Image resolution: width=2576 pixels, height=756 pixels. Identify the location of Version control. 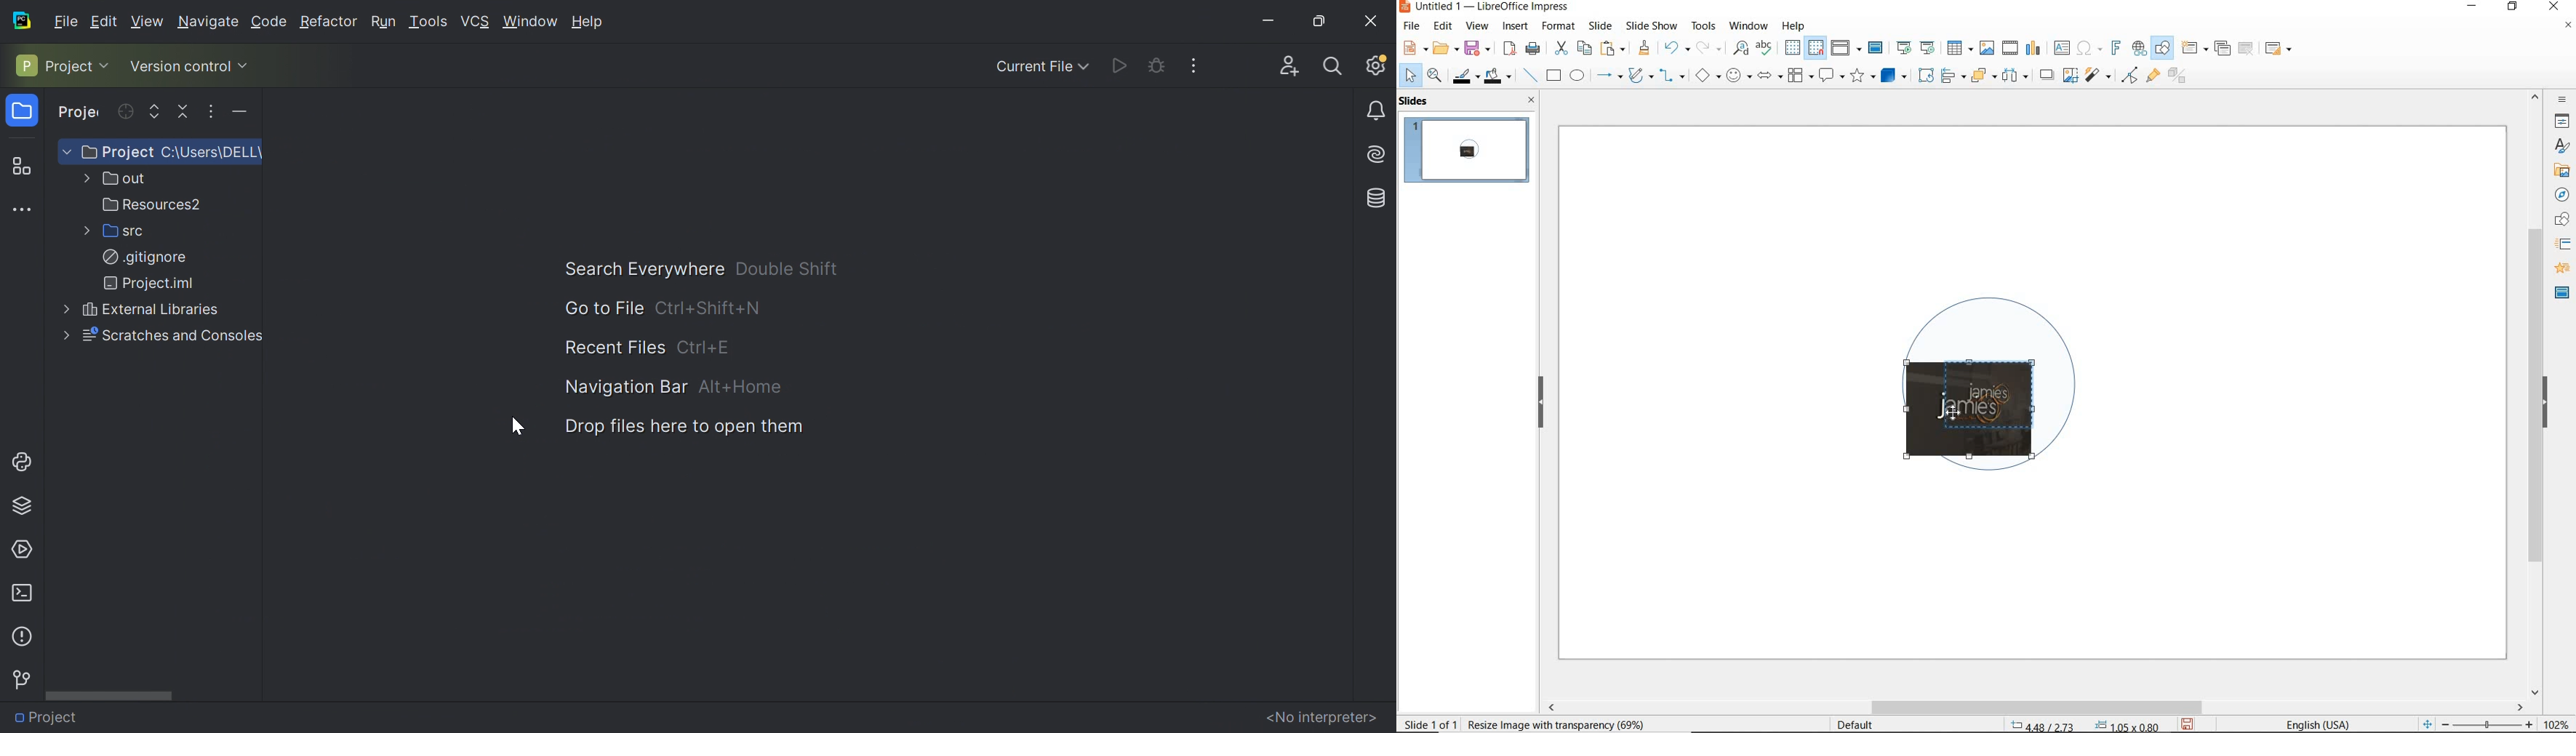
(179, 68).